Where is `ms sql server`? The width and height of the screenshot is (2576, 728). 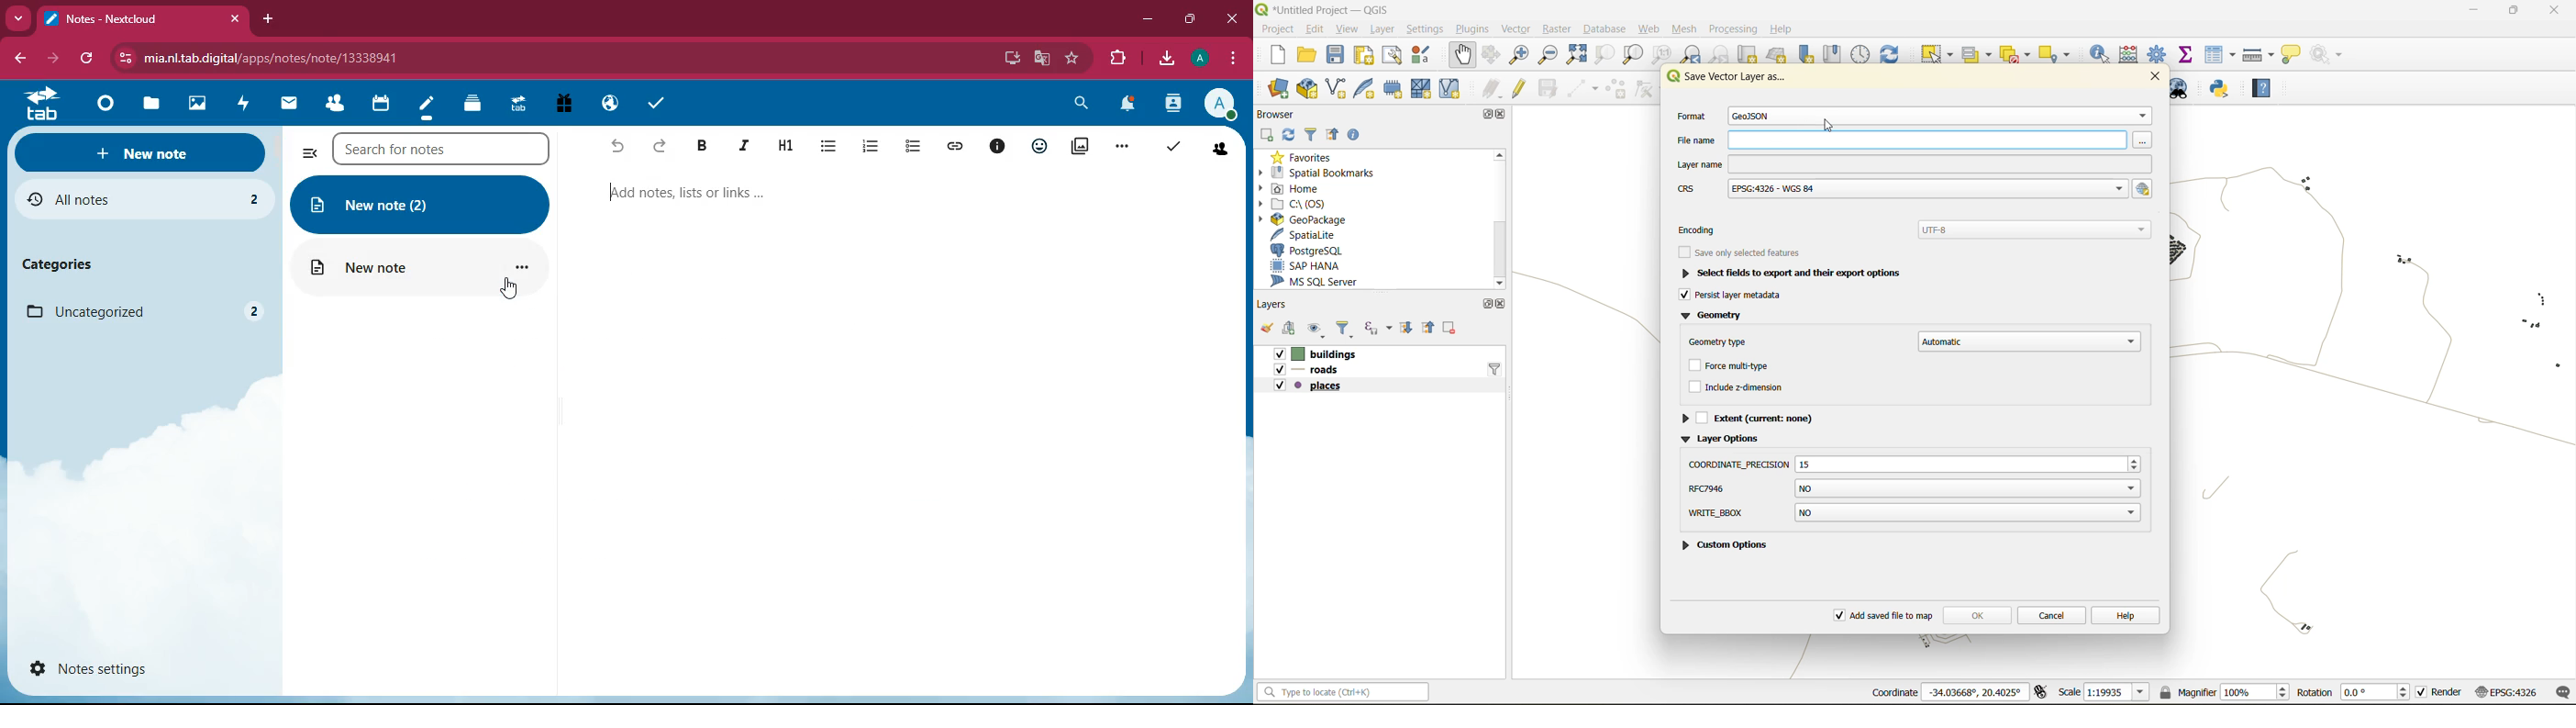 ms sql server is located at coordinates (1323, 282).